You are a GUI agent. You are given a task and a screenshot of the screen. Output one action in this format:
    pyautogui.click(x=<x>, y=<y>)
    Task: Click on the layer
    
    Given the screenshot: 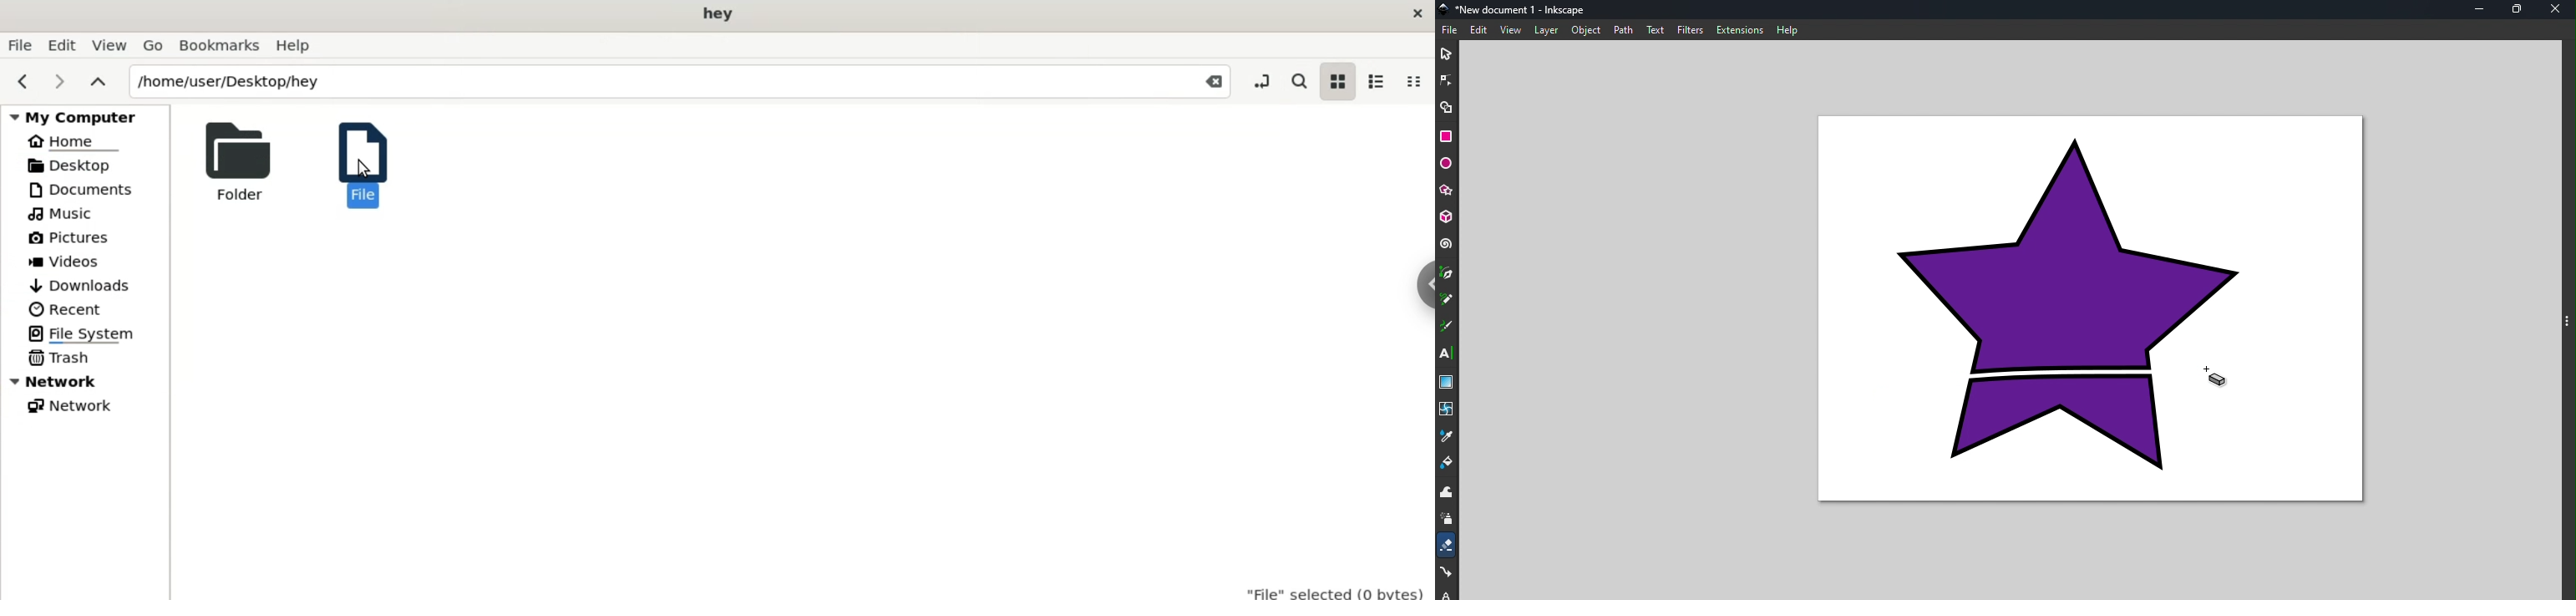 What is the action you would take?
    pyautogui.click(x=1546, y=30)
    